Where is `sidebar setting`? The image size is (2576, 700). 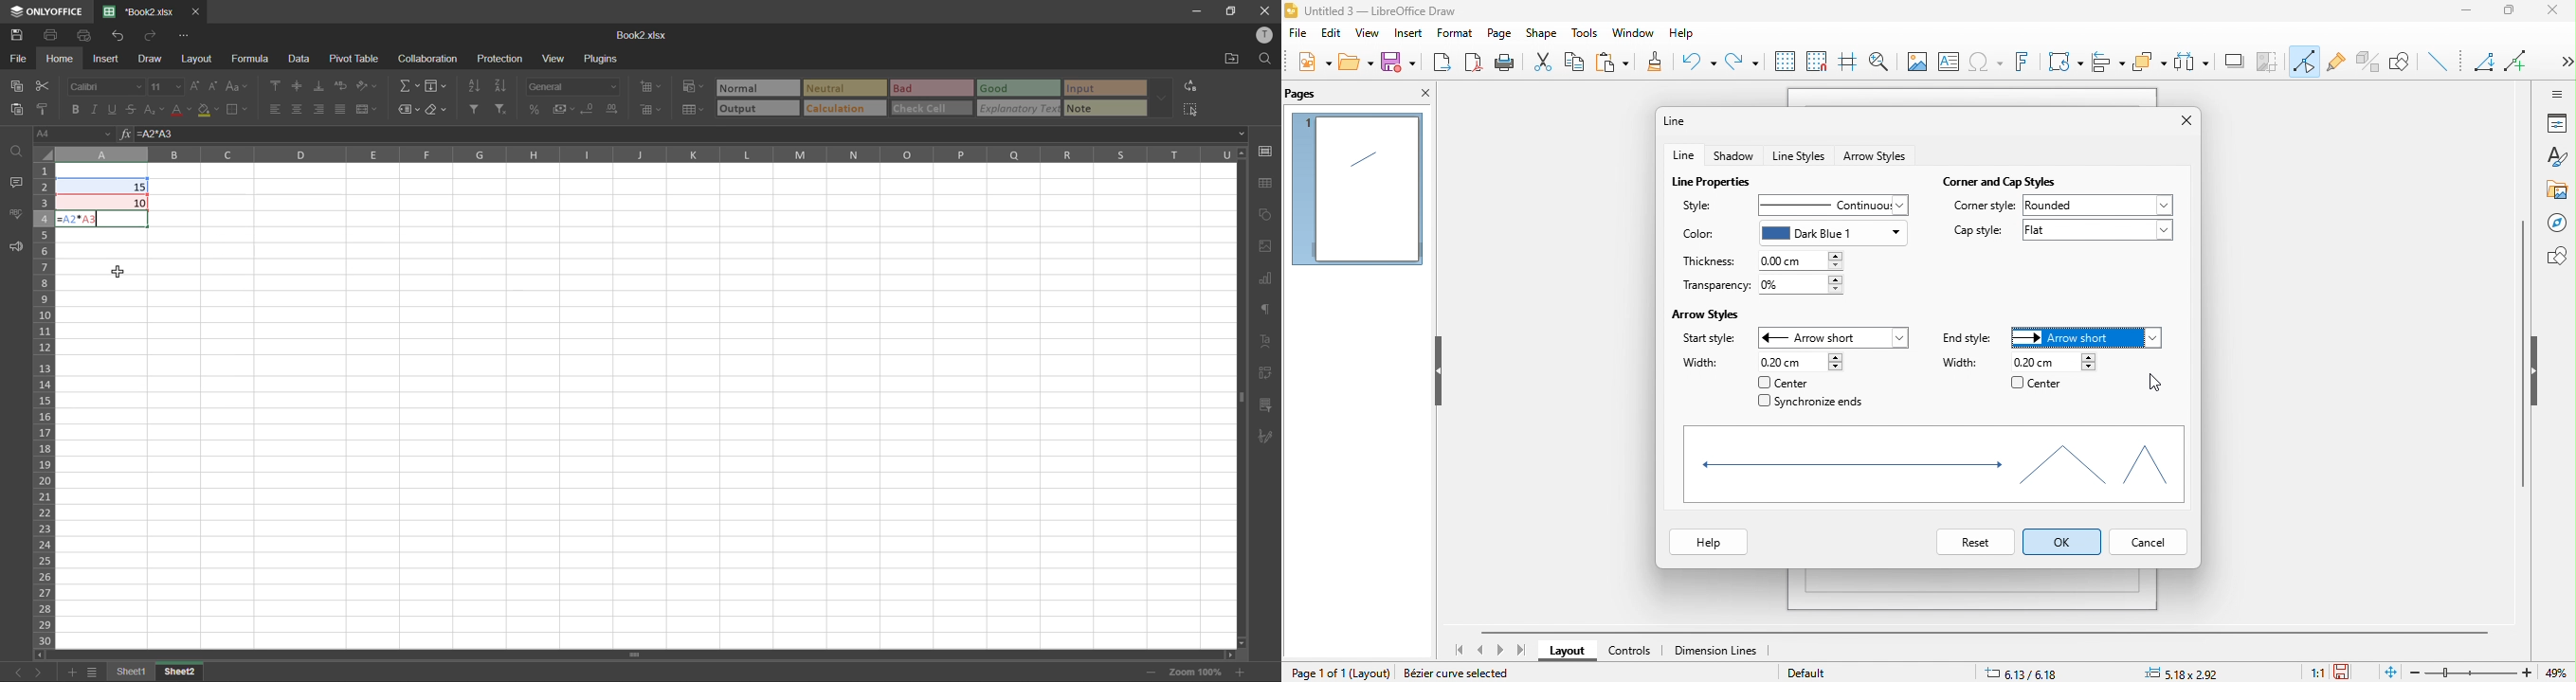
sidebar setting is located at coordinates (2557, 93).